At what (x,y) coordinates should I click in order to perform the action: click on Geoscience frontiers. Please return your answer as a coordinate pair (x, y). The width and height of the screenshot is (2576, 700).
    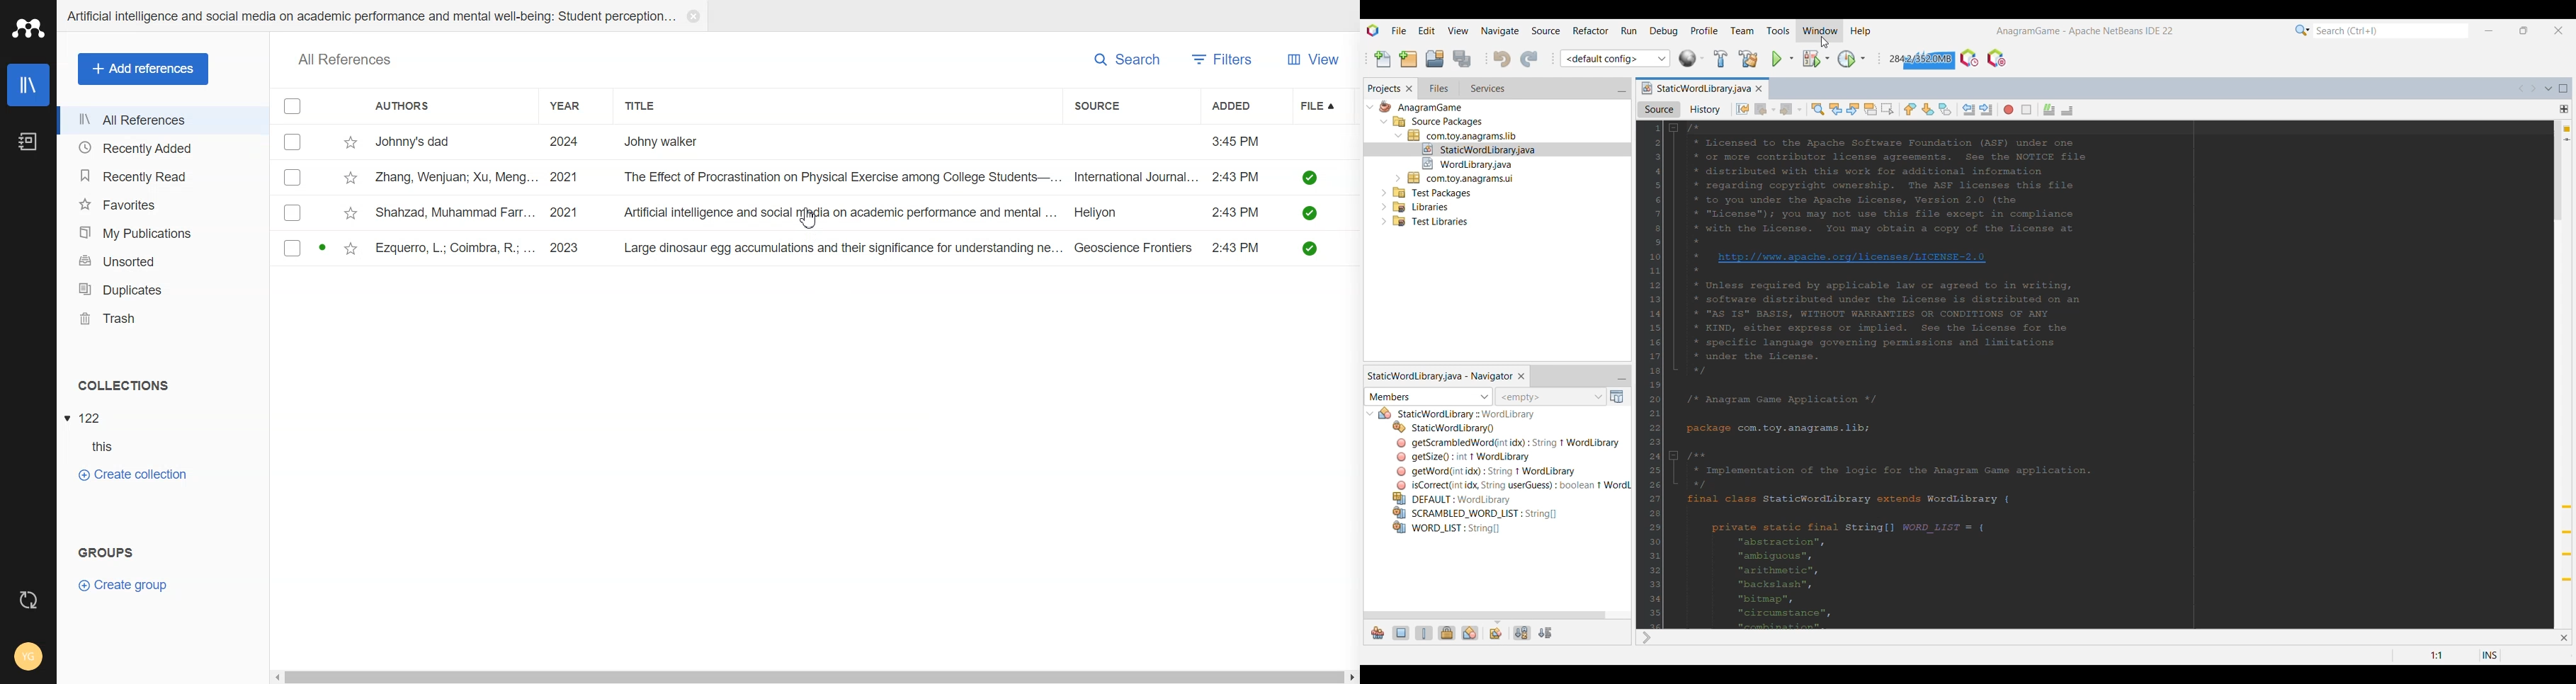
    Looking at the image, I should click on (1137, 251).